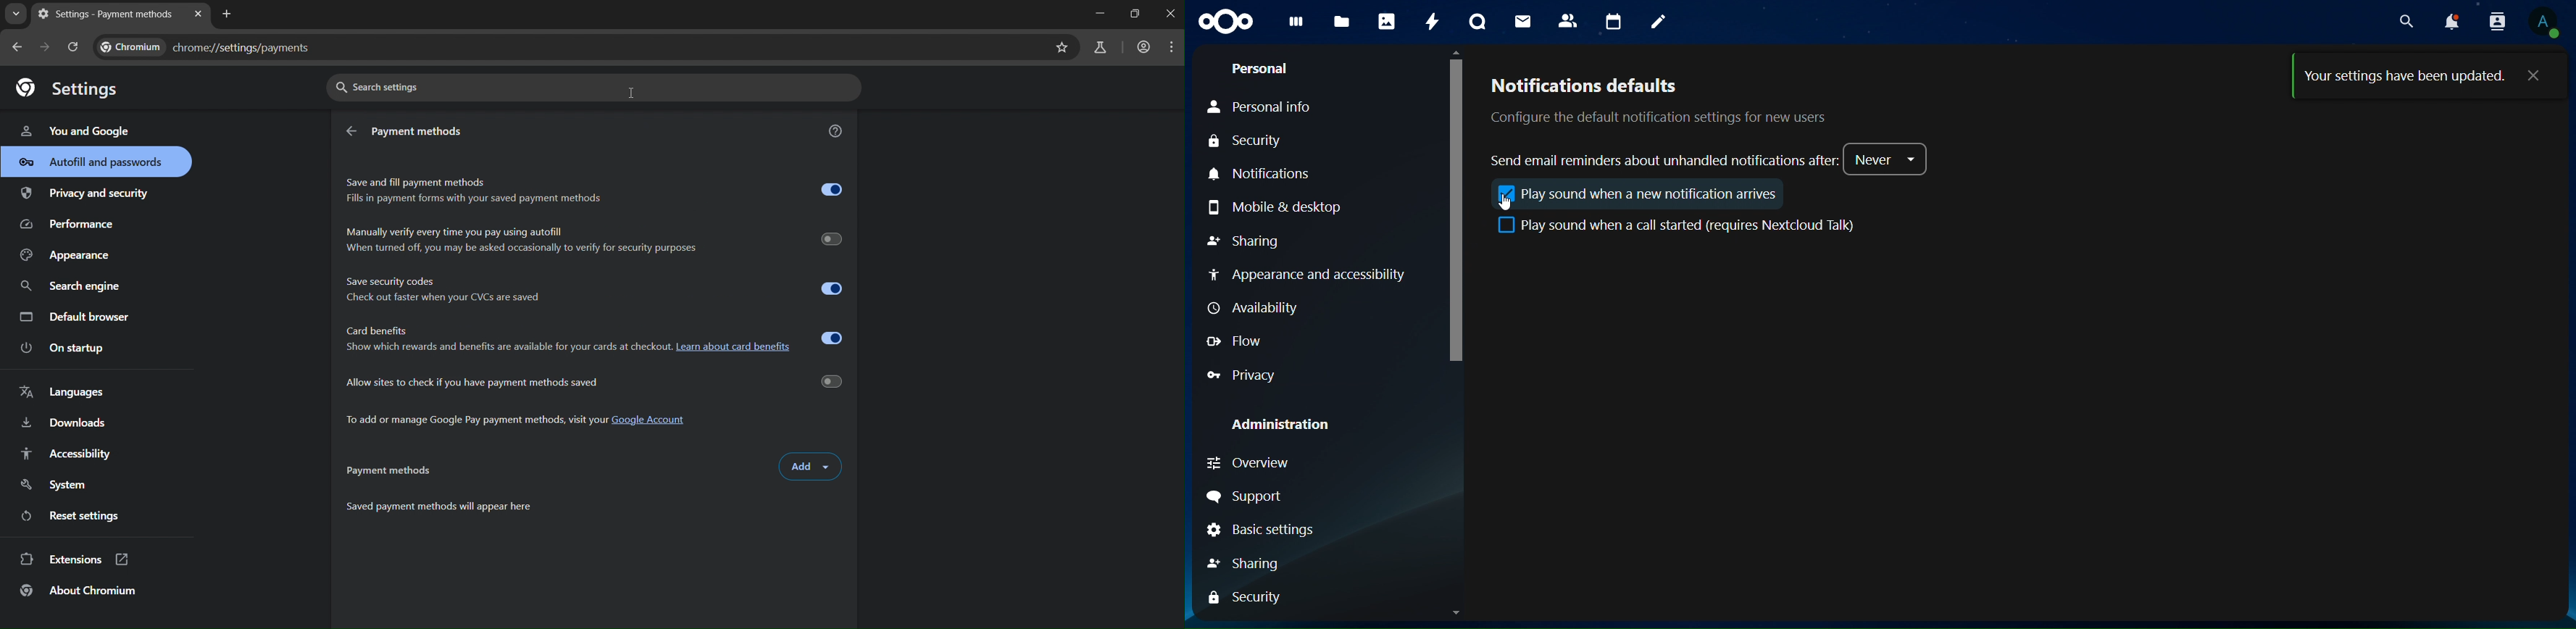  I want to click on never, so click(1888, 159).